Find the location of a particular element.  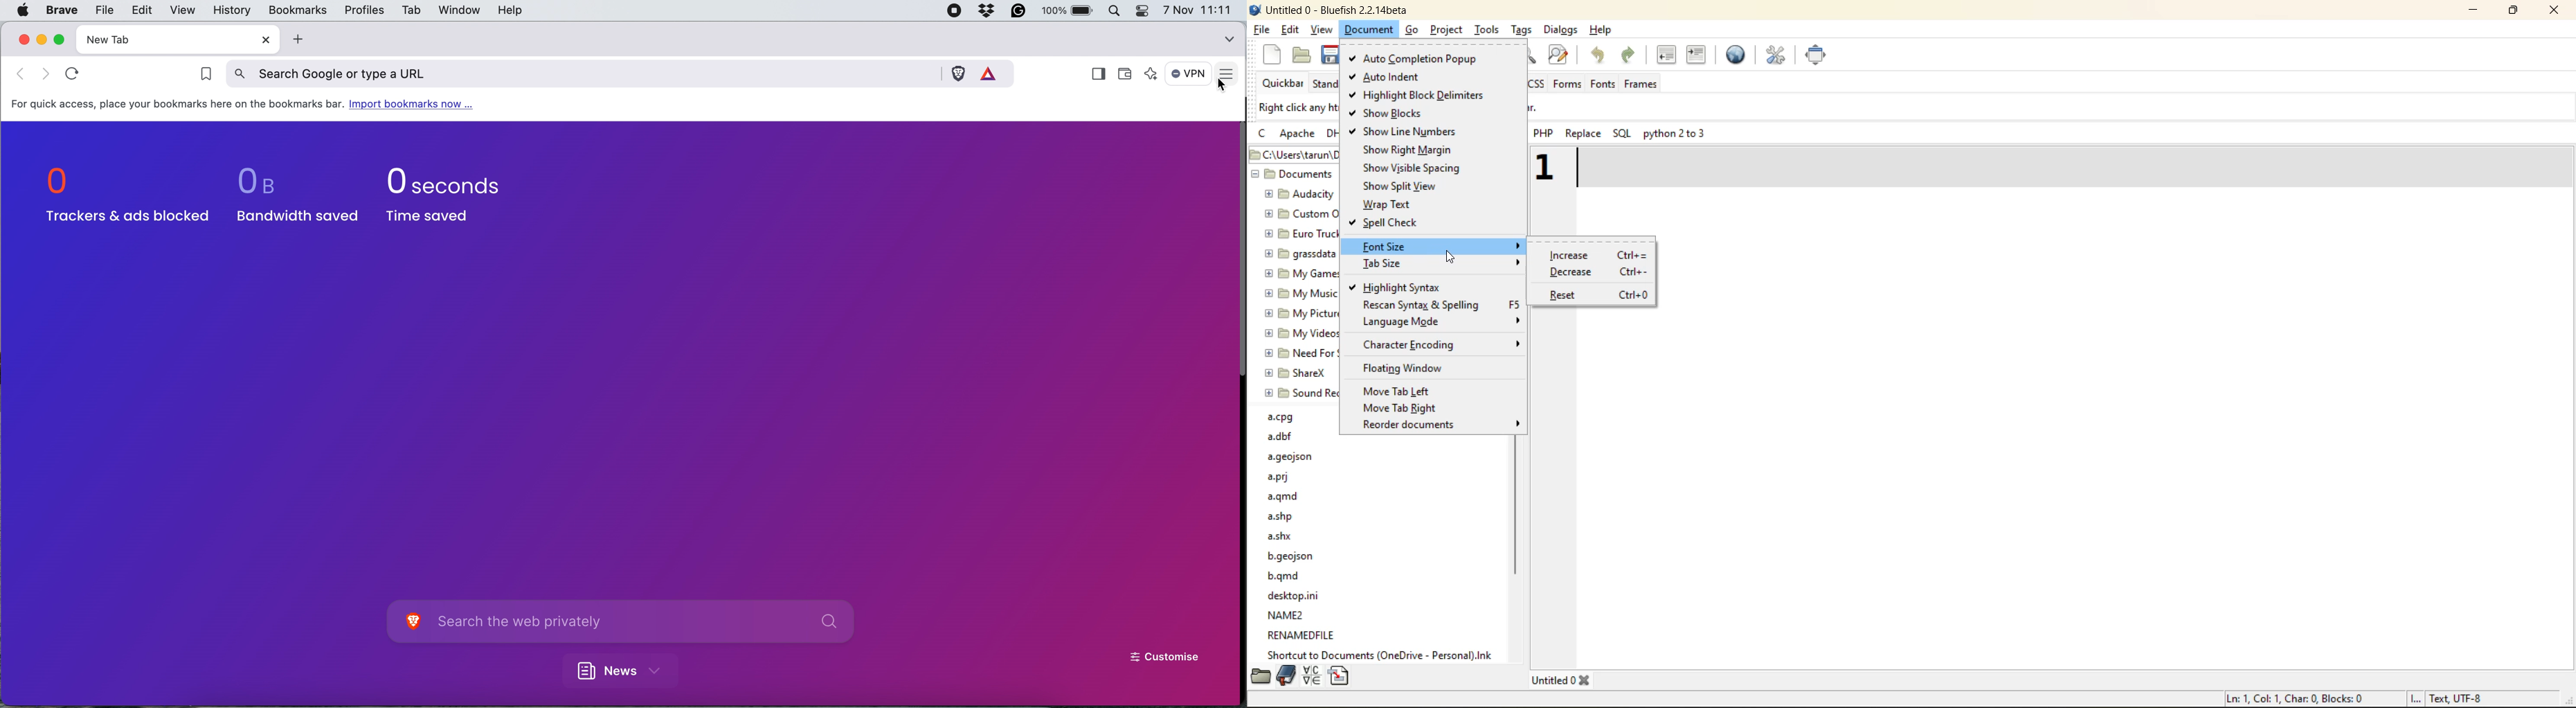

tab is located at coordinates (409, 12).